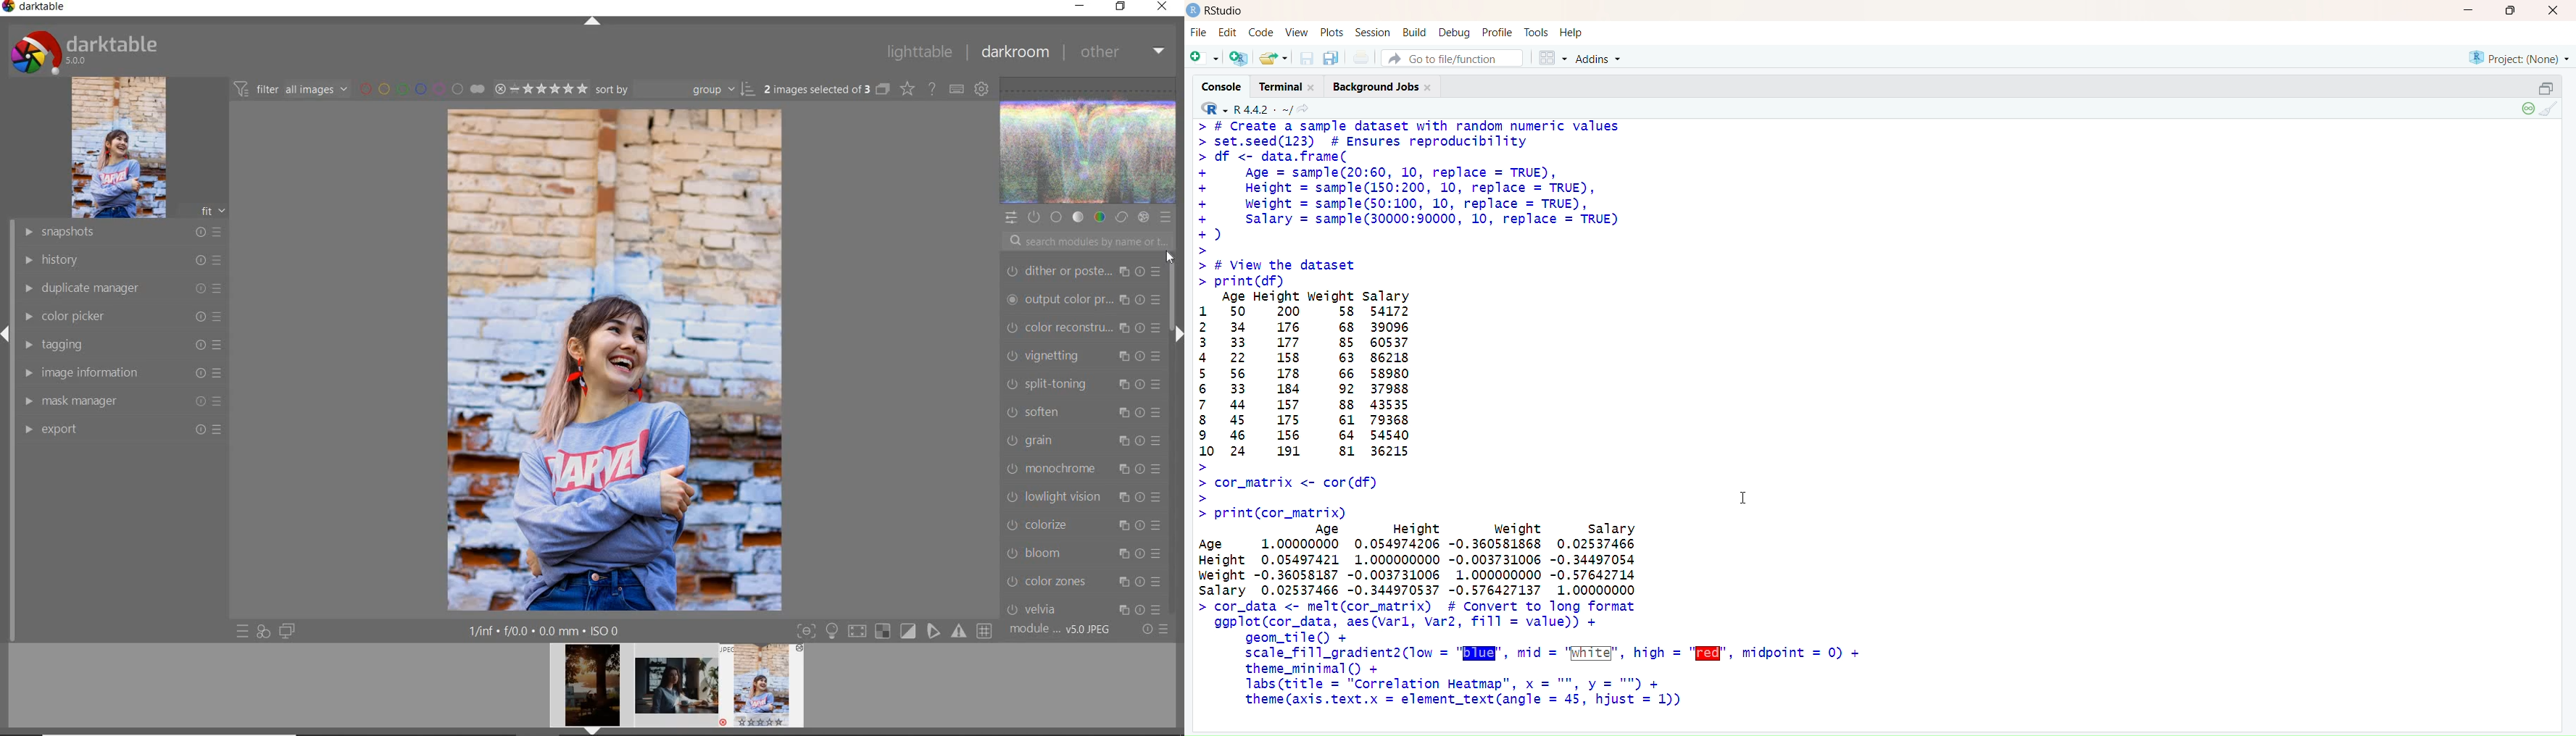  I want to click on RStudio logo, so click(1210, 108).